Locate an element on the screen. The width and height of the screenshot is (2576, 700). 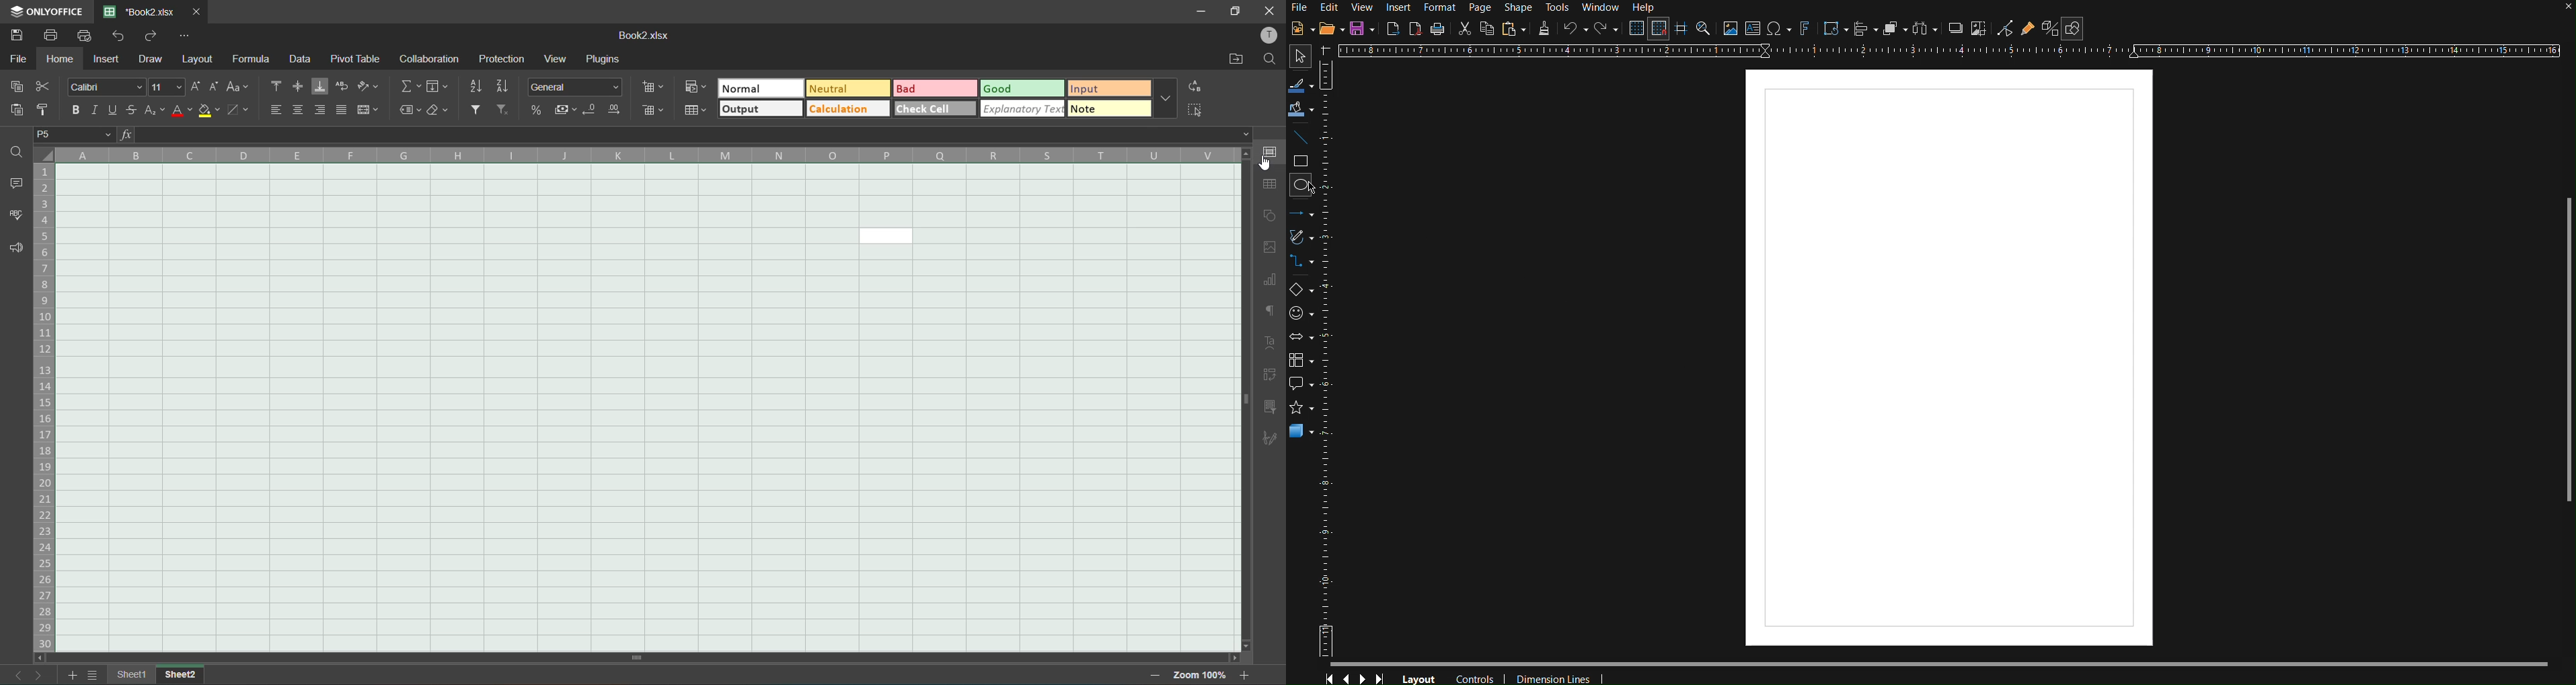
spellcheck is located at coordinates (15, 217).